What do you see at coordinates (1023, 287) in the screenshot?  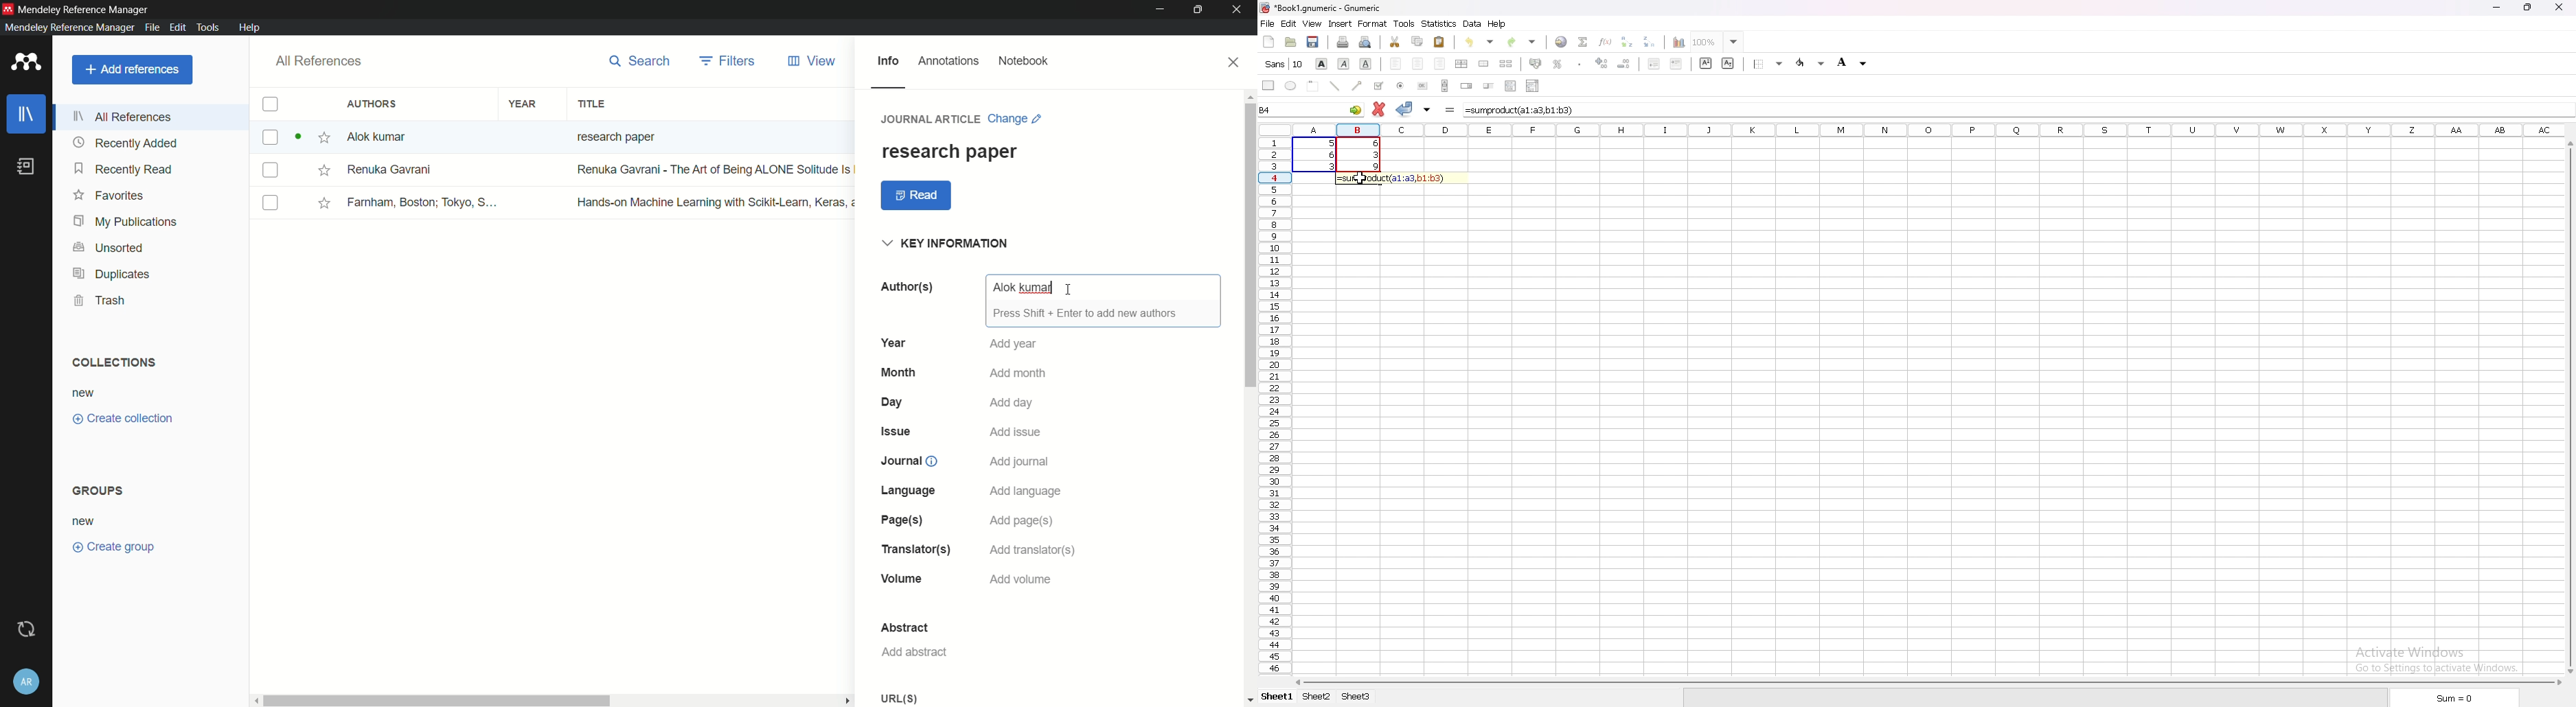 I see `alok kumar` at bounding box center [1023, 287].